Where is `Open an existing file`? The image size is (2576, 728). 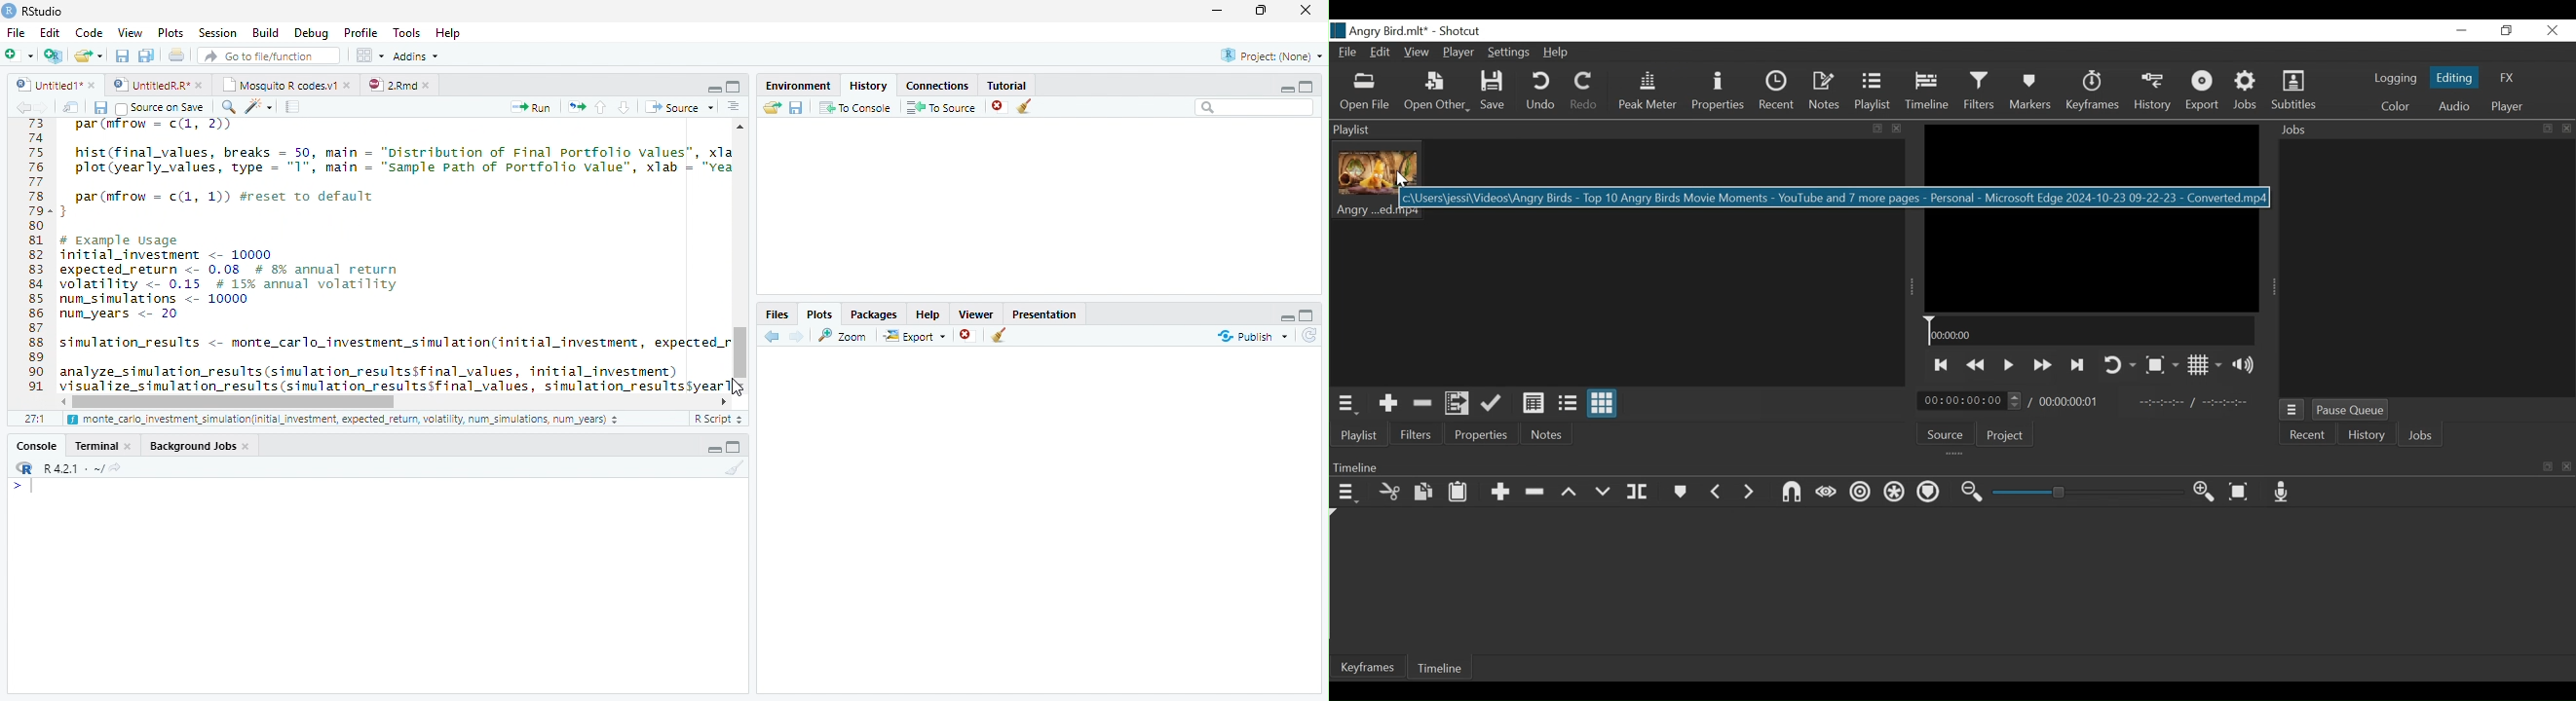
Open an existing file is located at coordinates (89, 55).